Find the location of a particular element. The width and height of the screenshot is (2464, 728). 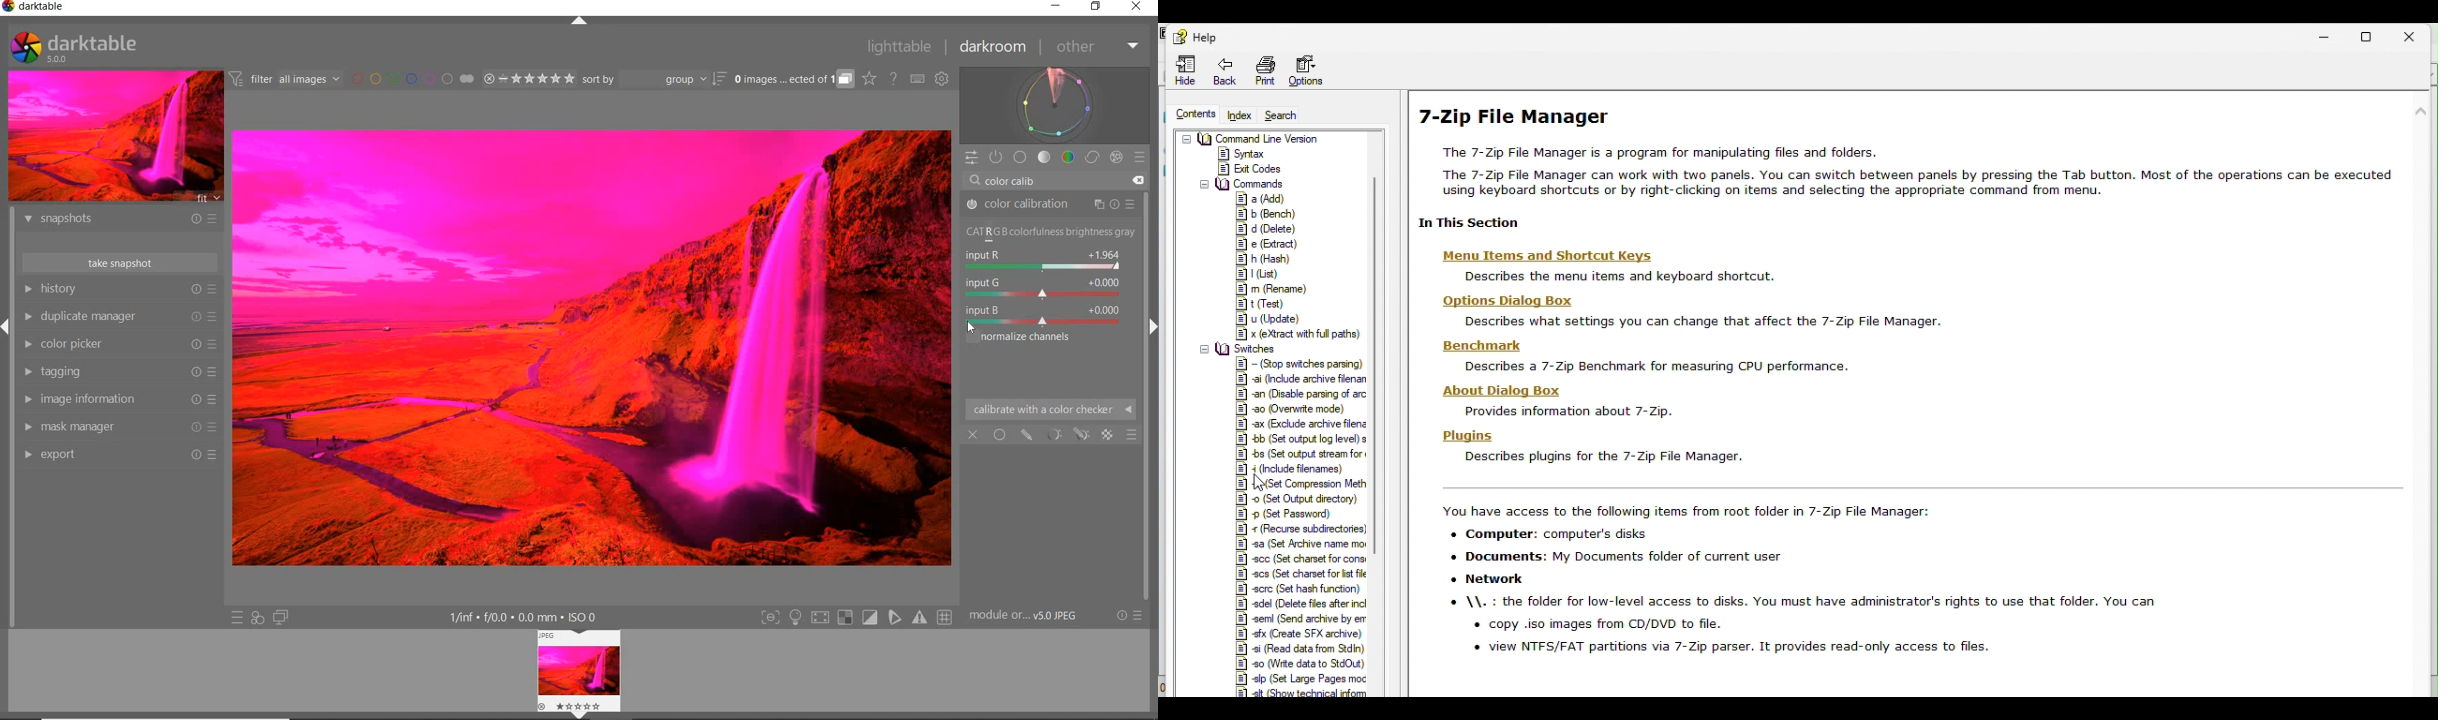

Expand/Collapse is located at coordinates (1152, 329).